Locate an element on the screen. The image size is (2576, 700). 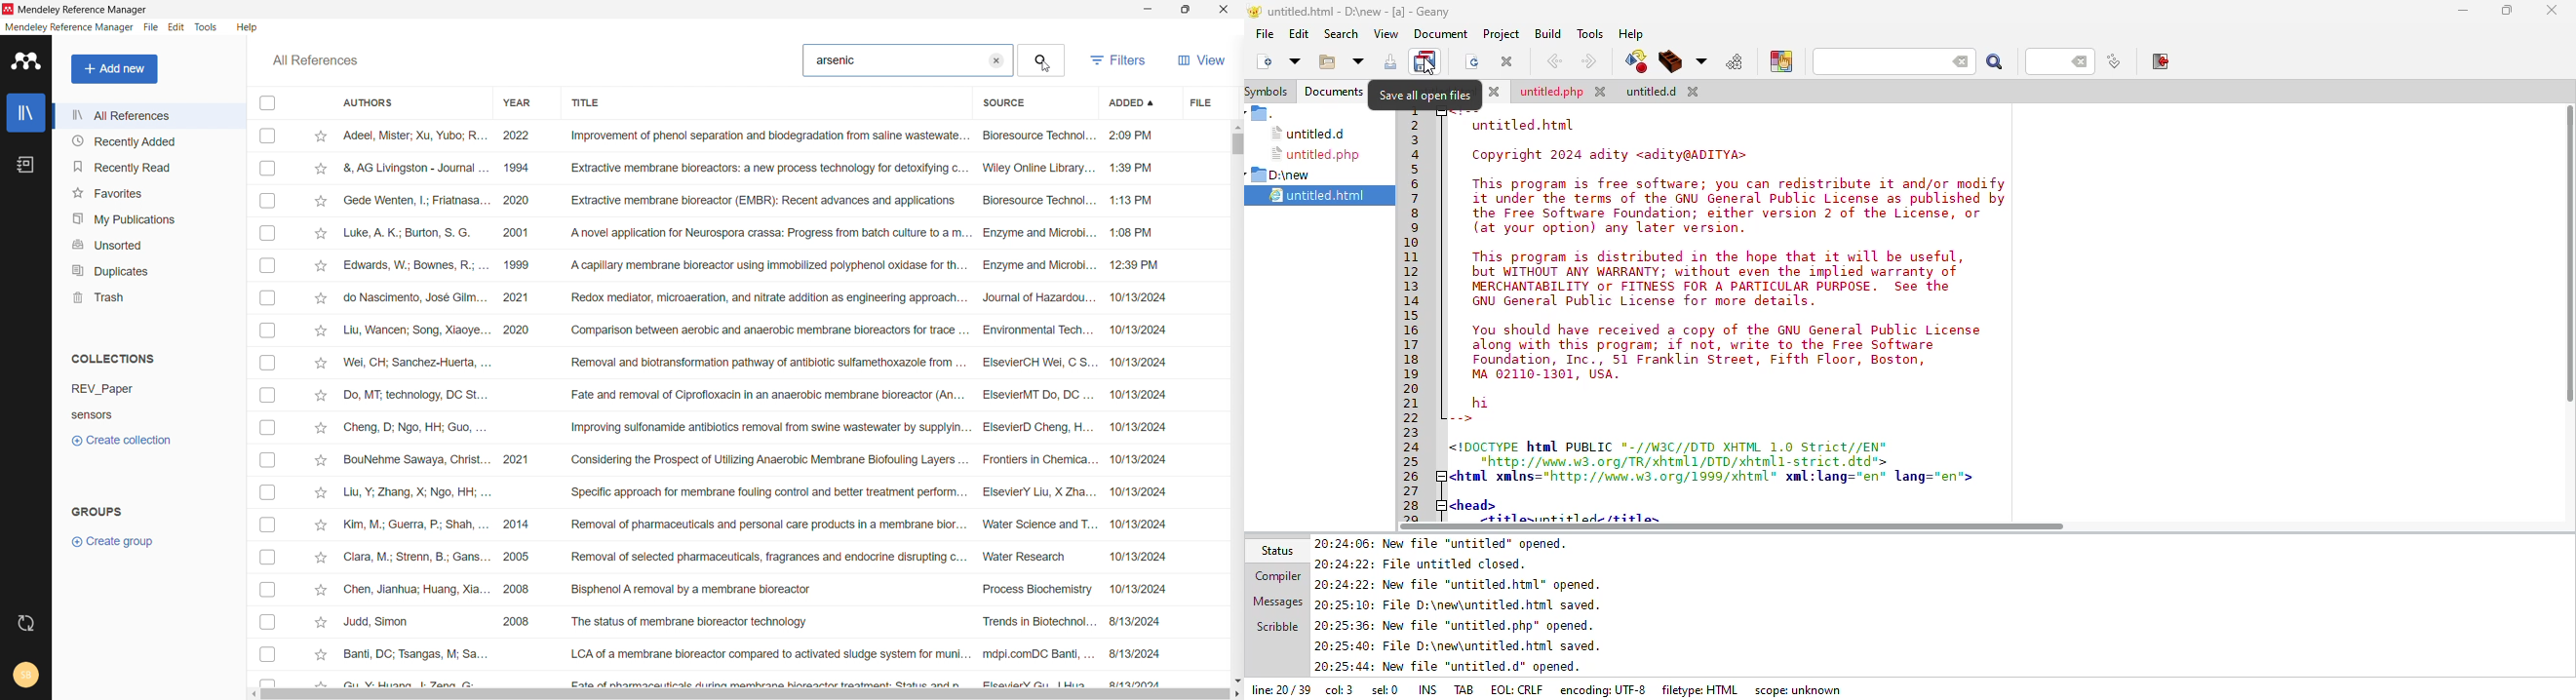
collections is located at coordinates (113, 358).